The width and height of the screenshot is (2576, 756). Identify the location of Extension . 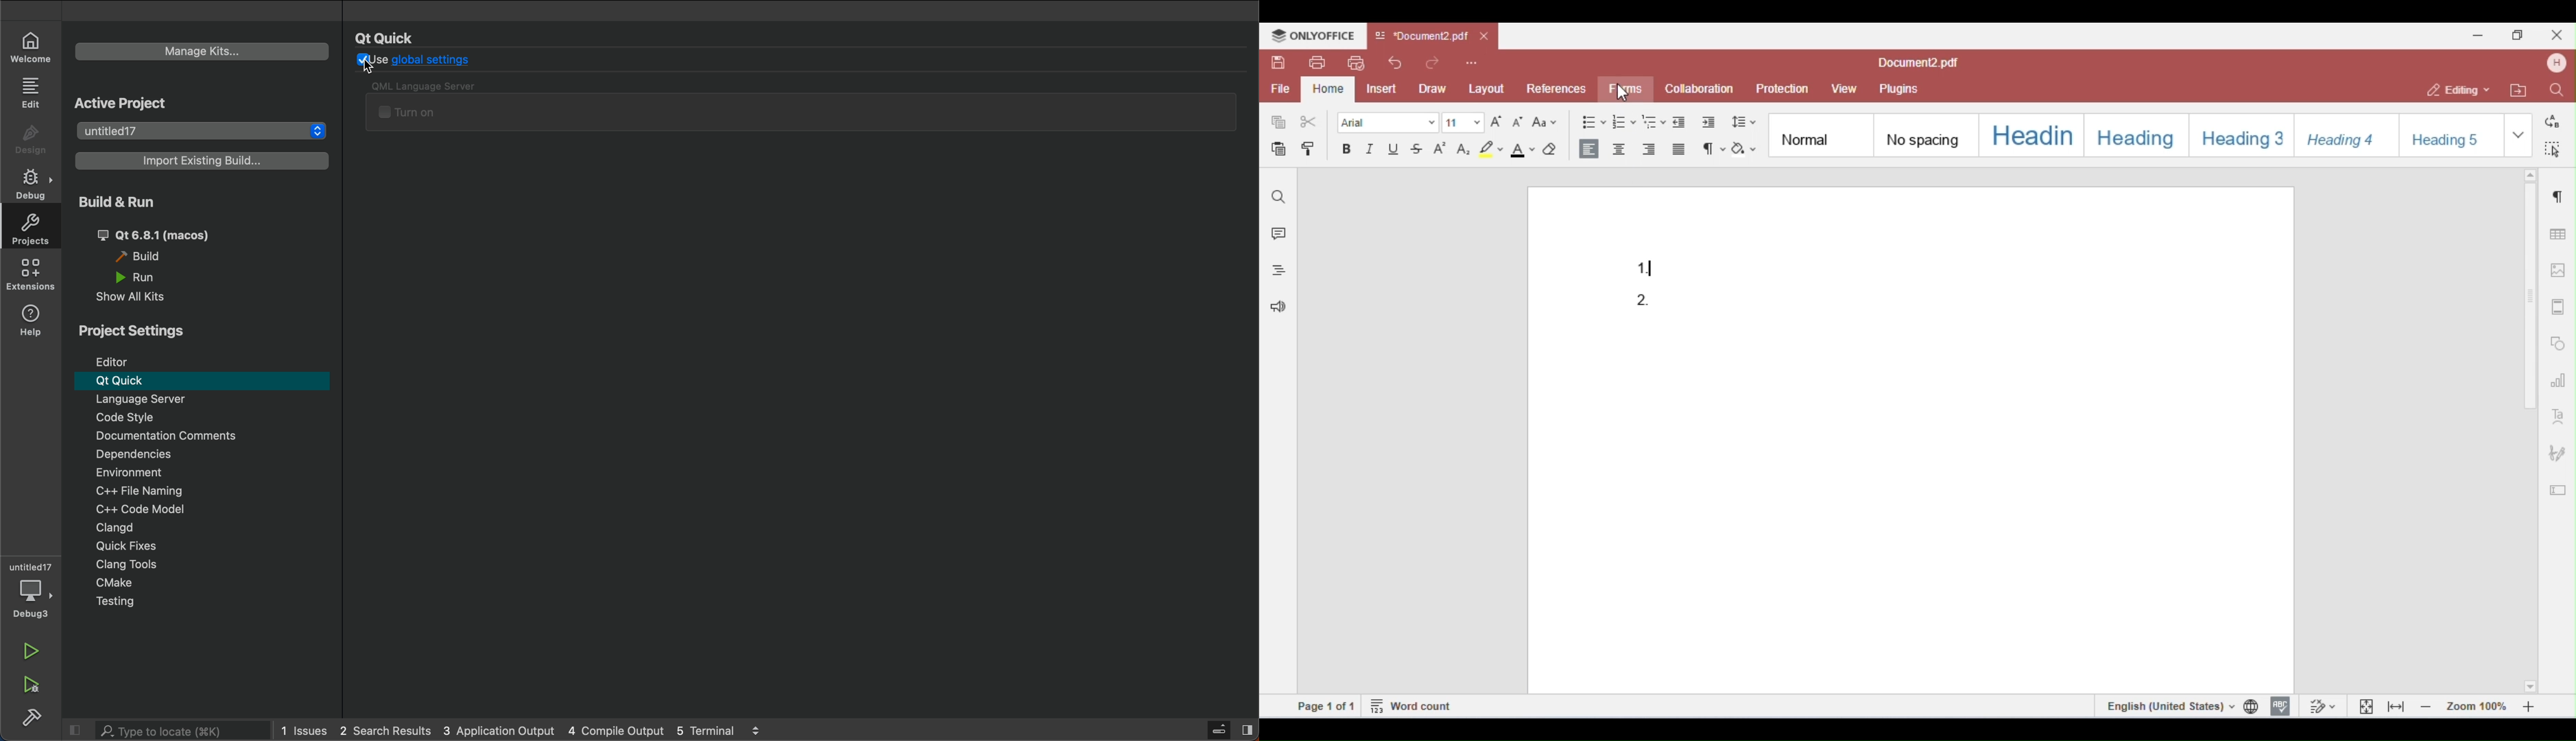
(29, 274).